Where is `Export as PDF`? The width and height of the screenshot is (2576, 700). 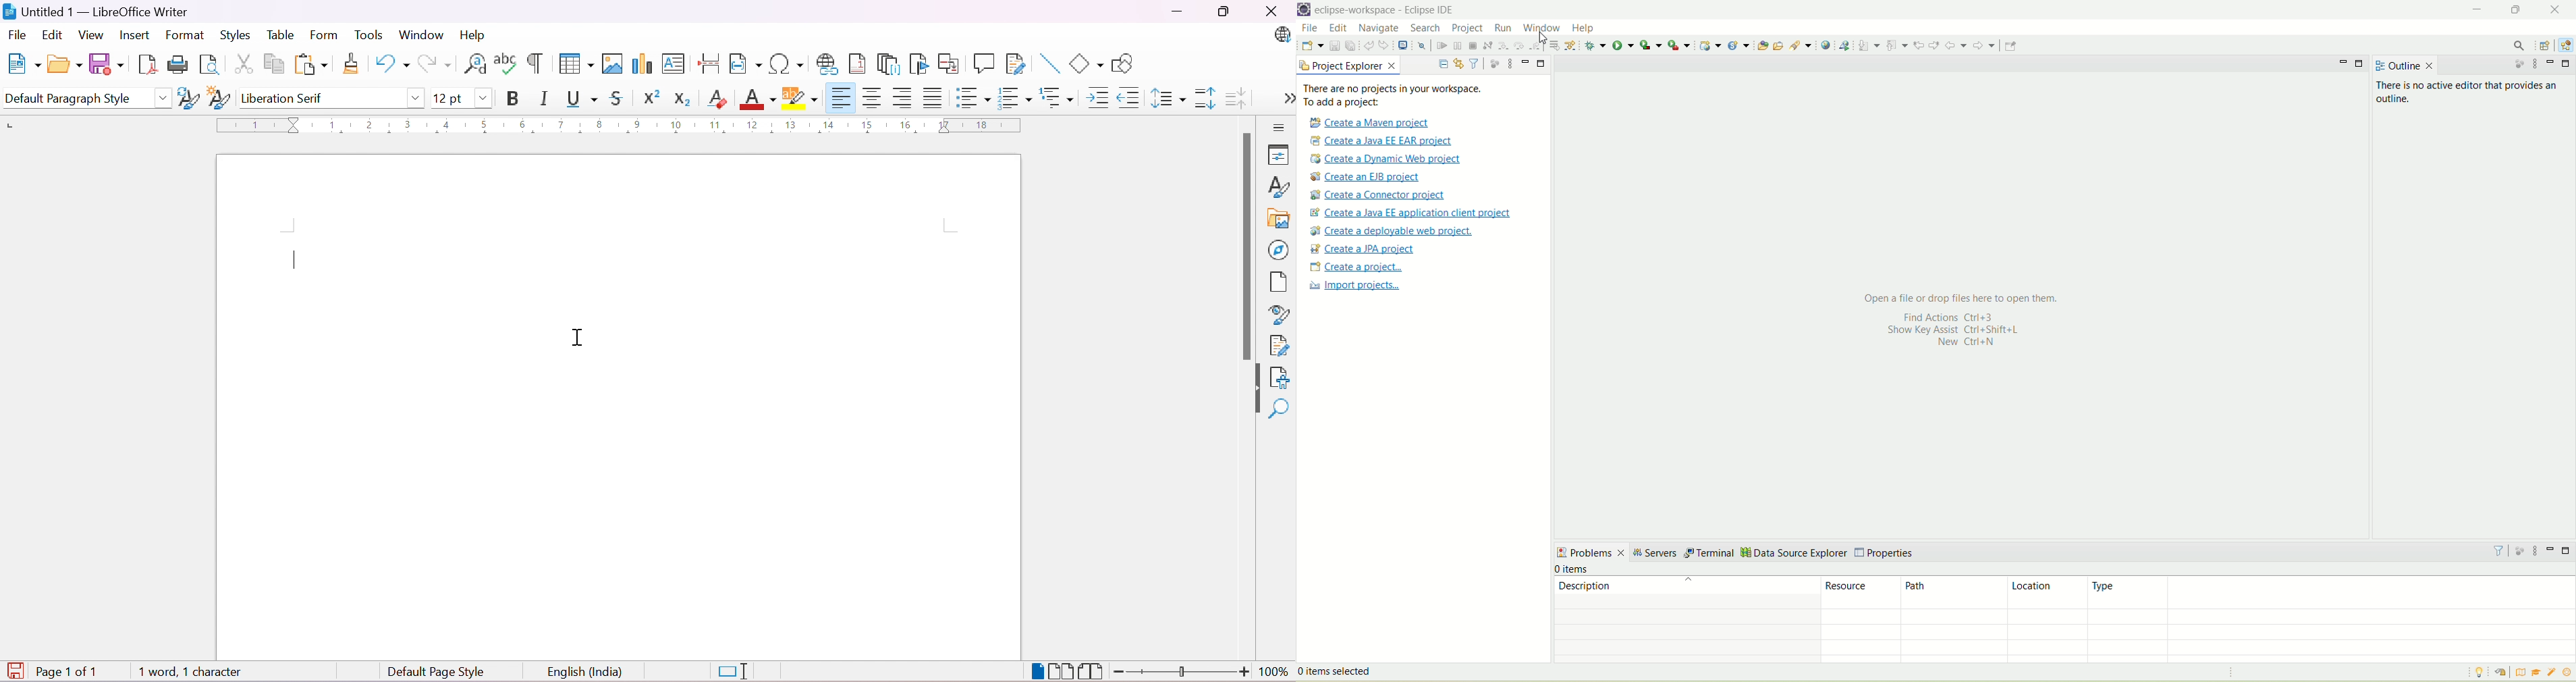
Export as PDF is located at coordinates (145, 66).